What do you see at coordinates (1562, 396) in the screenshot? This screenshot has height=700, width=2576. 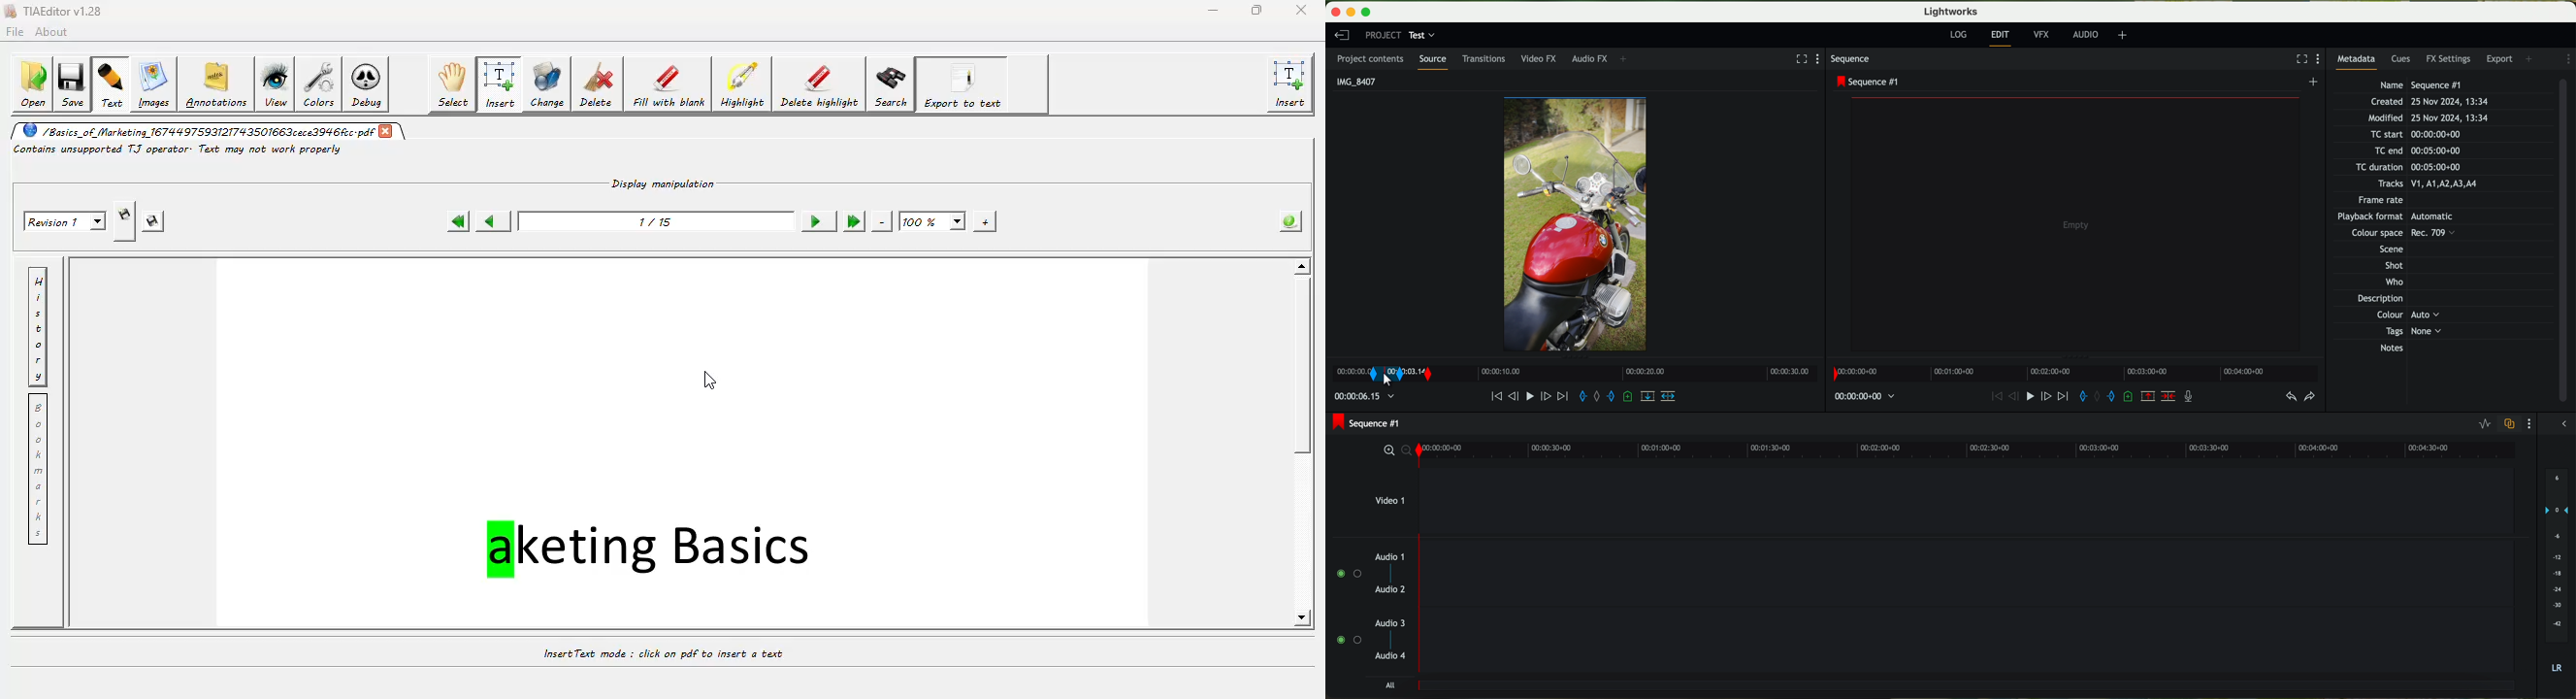 I see `move foward` at bounding box center [1562, 396].